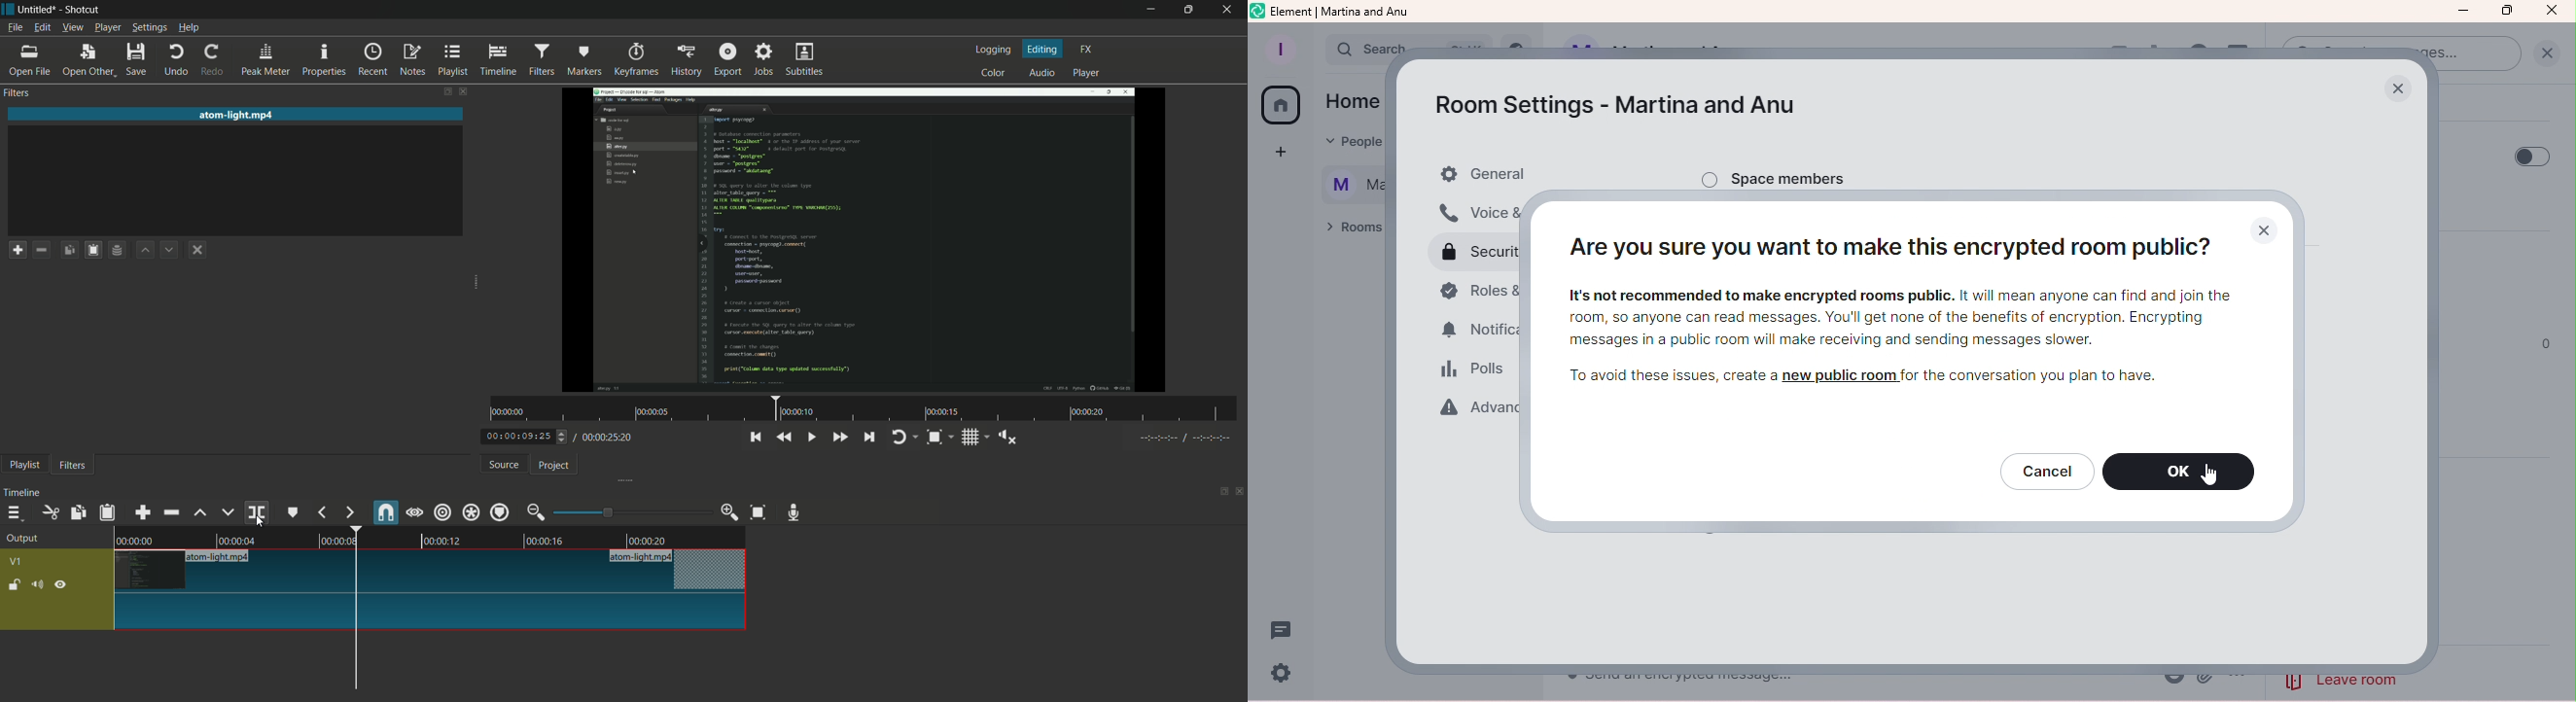 The image size is (2576, 728). Describe the element at coordinates (1961, 173) in the screenshot. I see `Space Members` at that location.